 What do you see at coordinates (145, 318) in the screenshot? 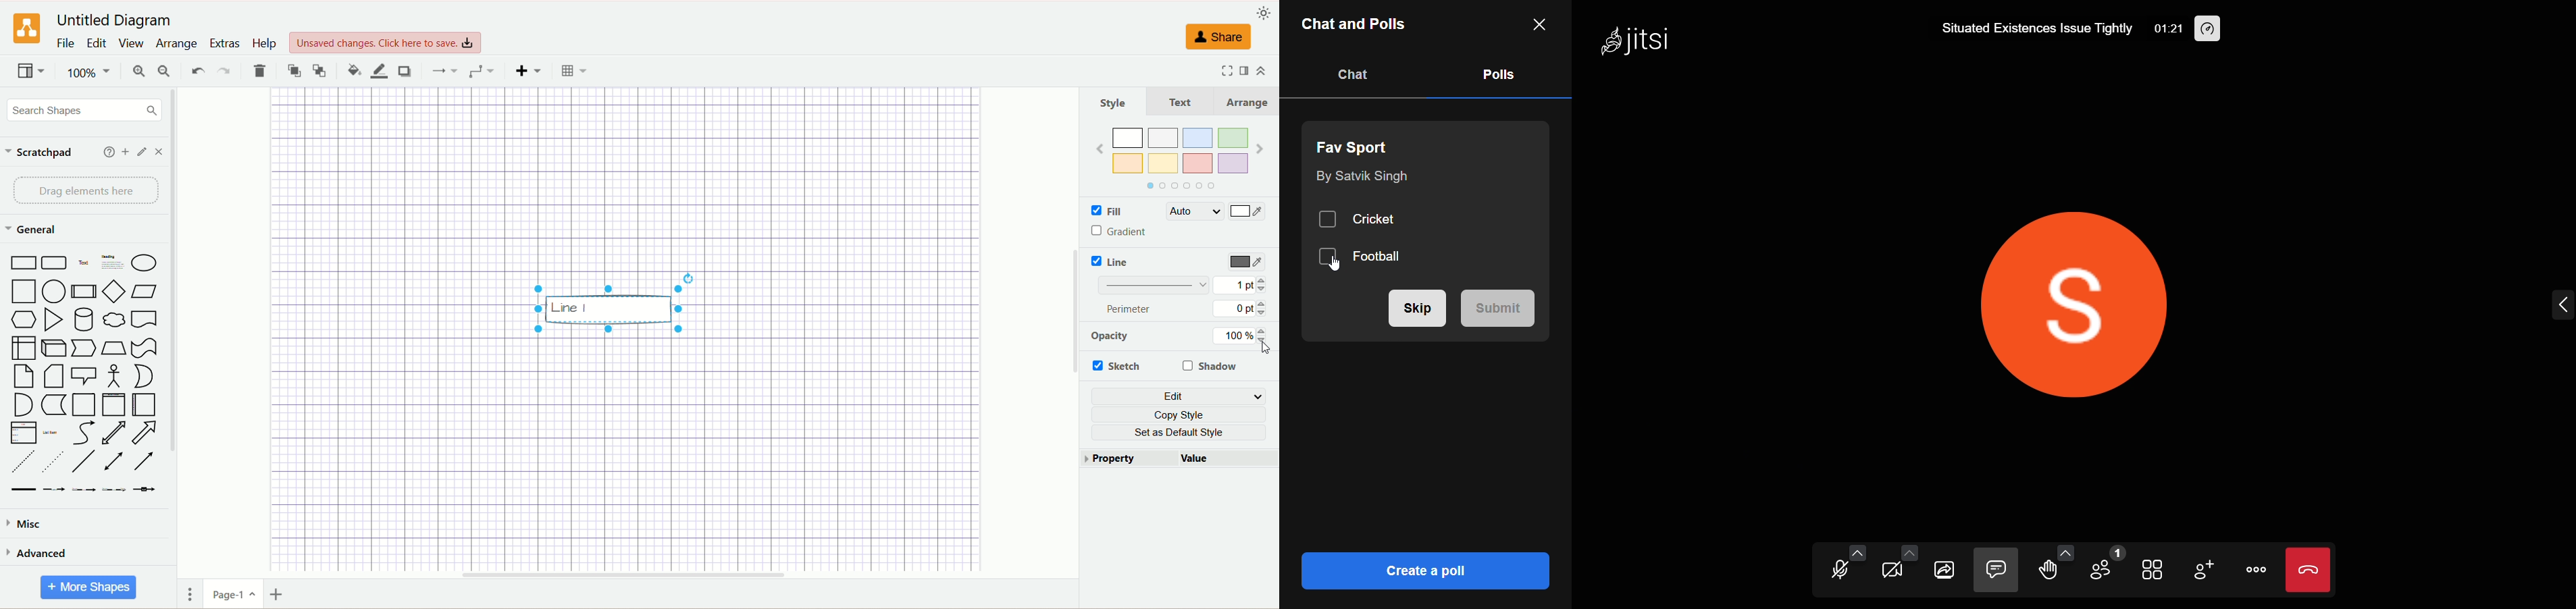
I see `Document` at bounding box center [145, 318].